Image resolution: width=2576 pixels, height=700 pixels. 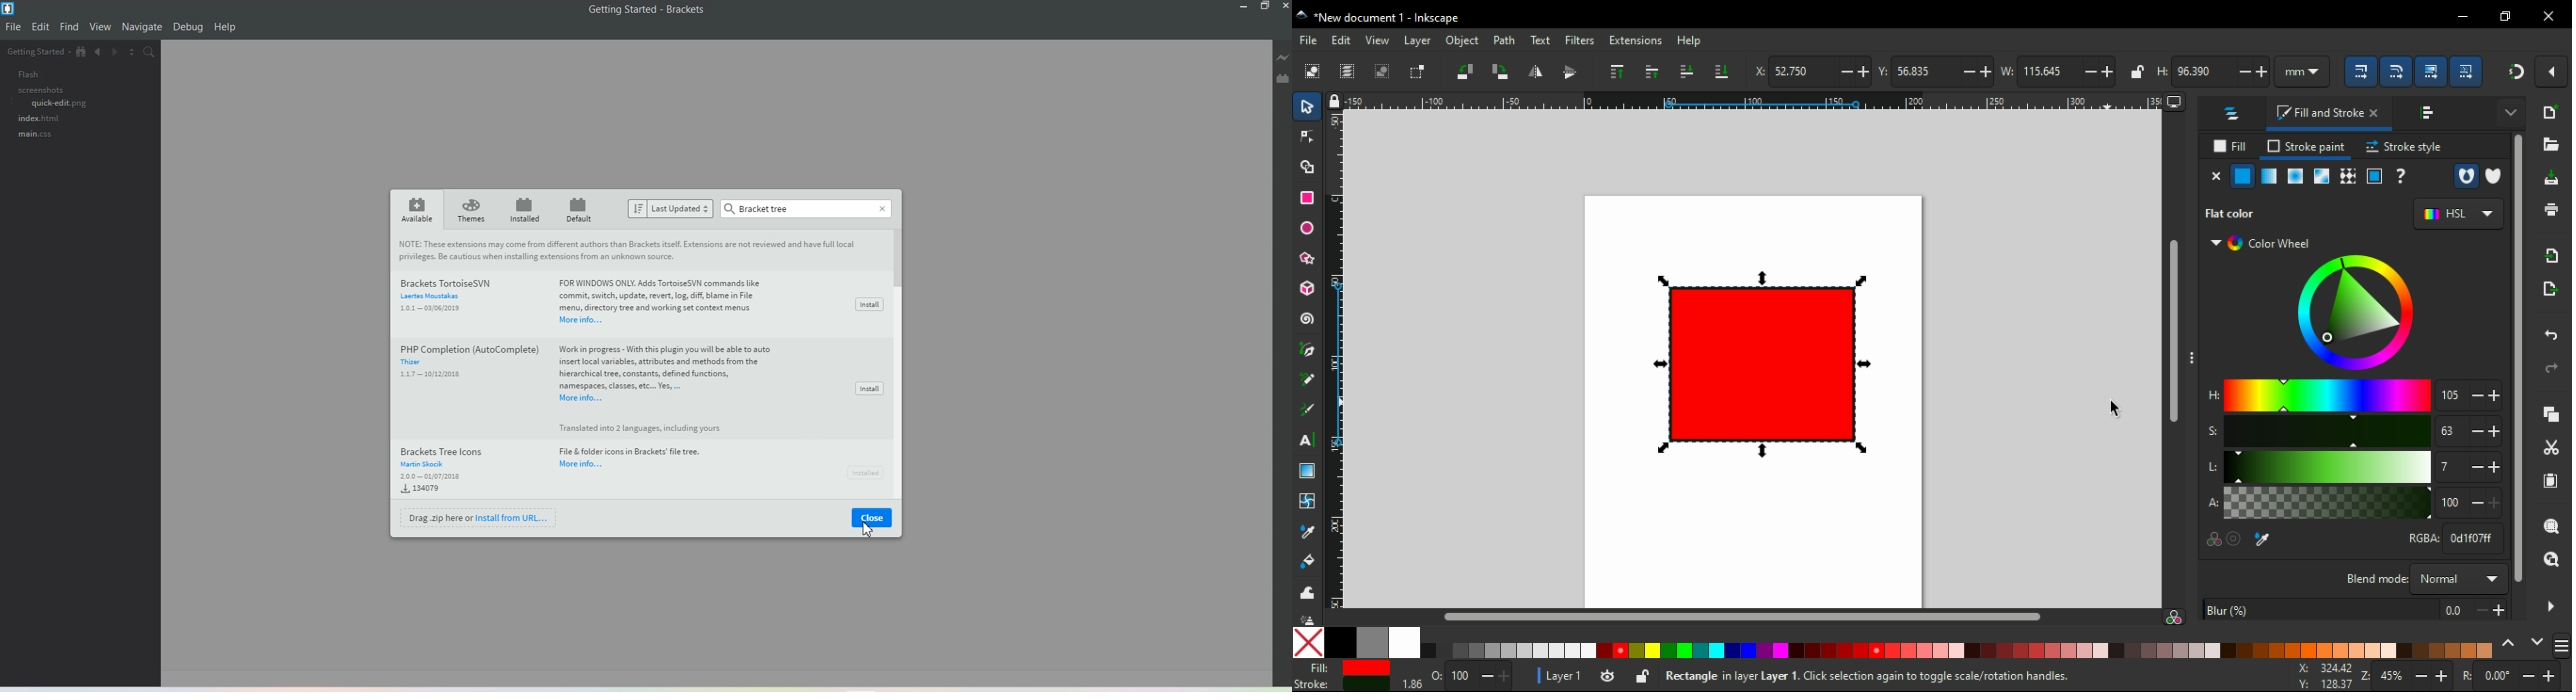 I want to click on color mode selection, so click(x=2456, y=215).